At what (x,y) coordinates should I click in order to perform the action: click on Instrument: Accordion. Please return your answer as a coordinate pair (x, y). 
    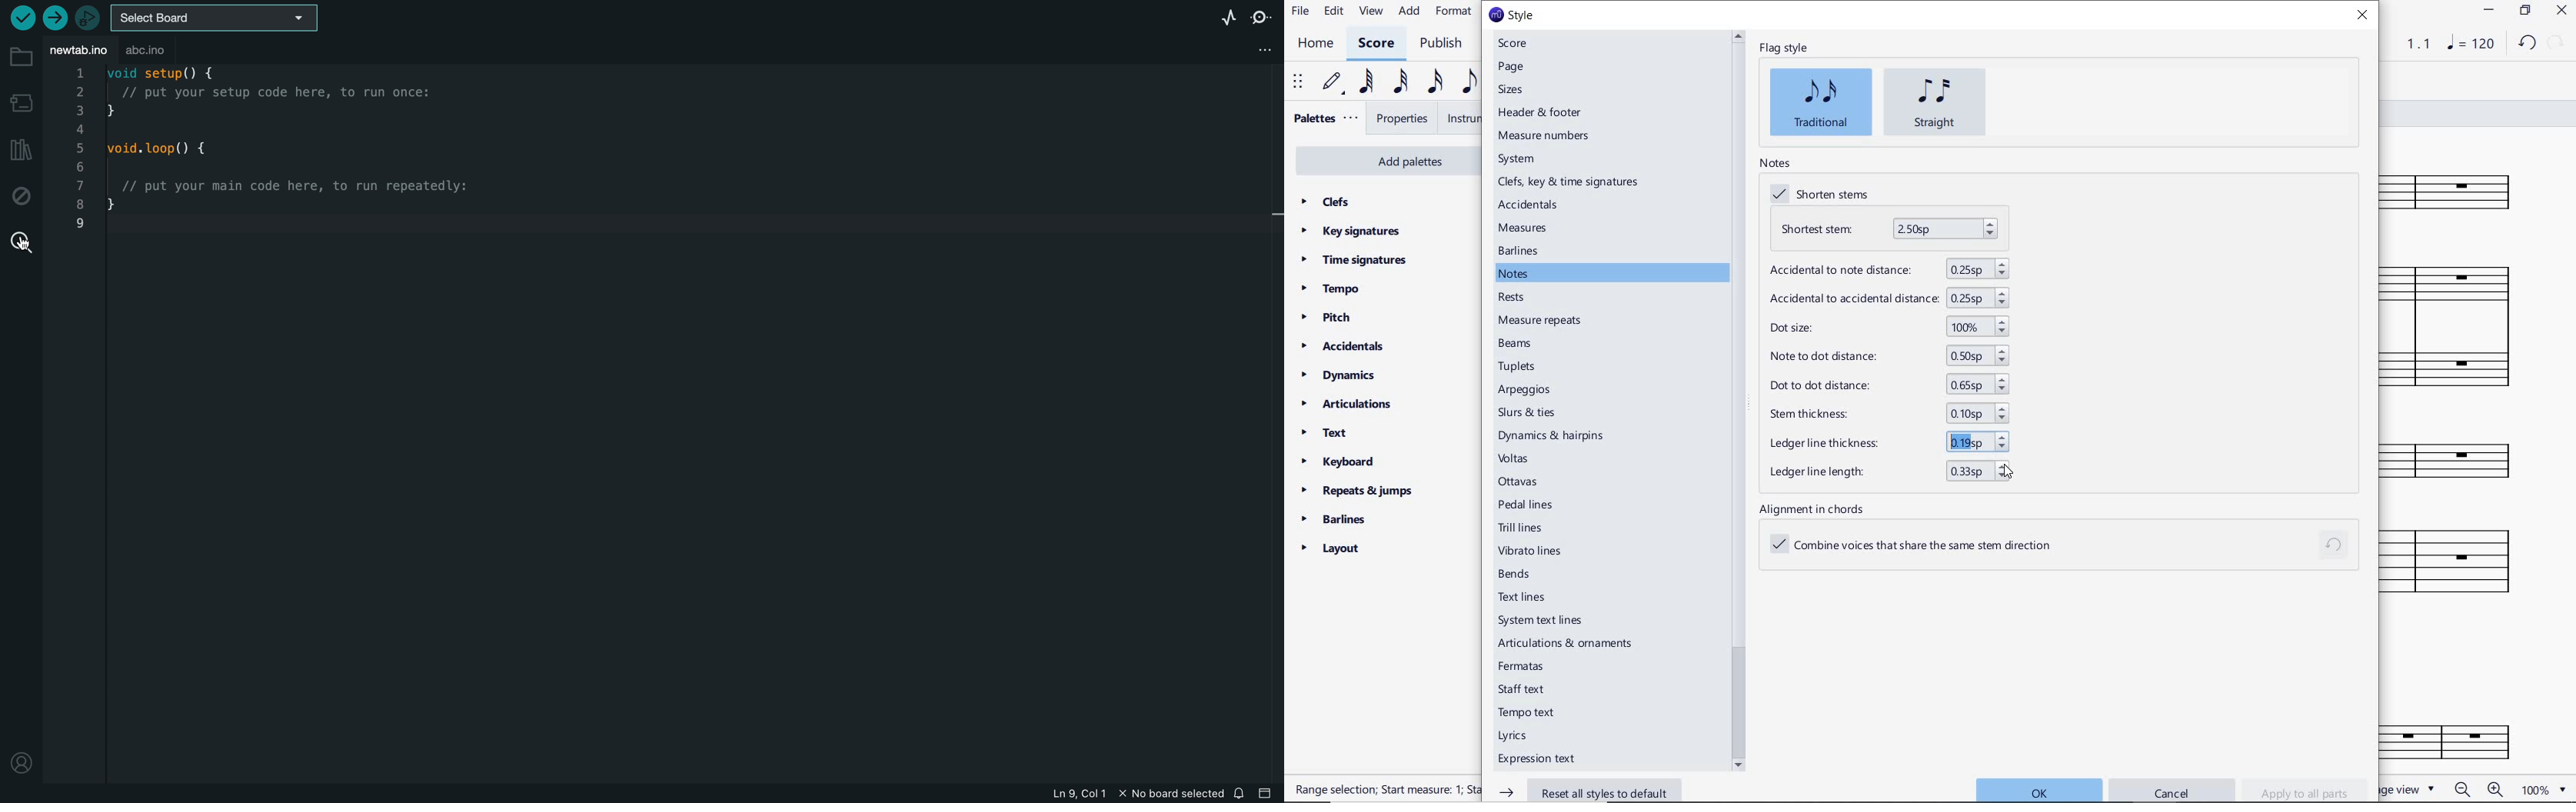
    Looking at the image, I should click on (2460, 326).